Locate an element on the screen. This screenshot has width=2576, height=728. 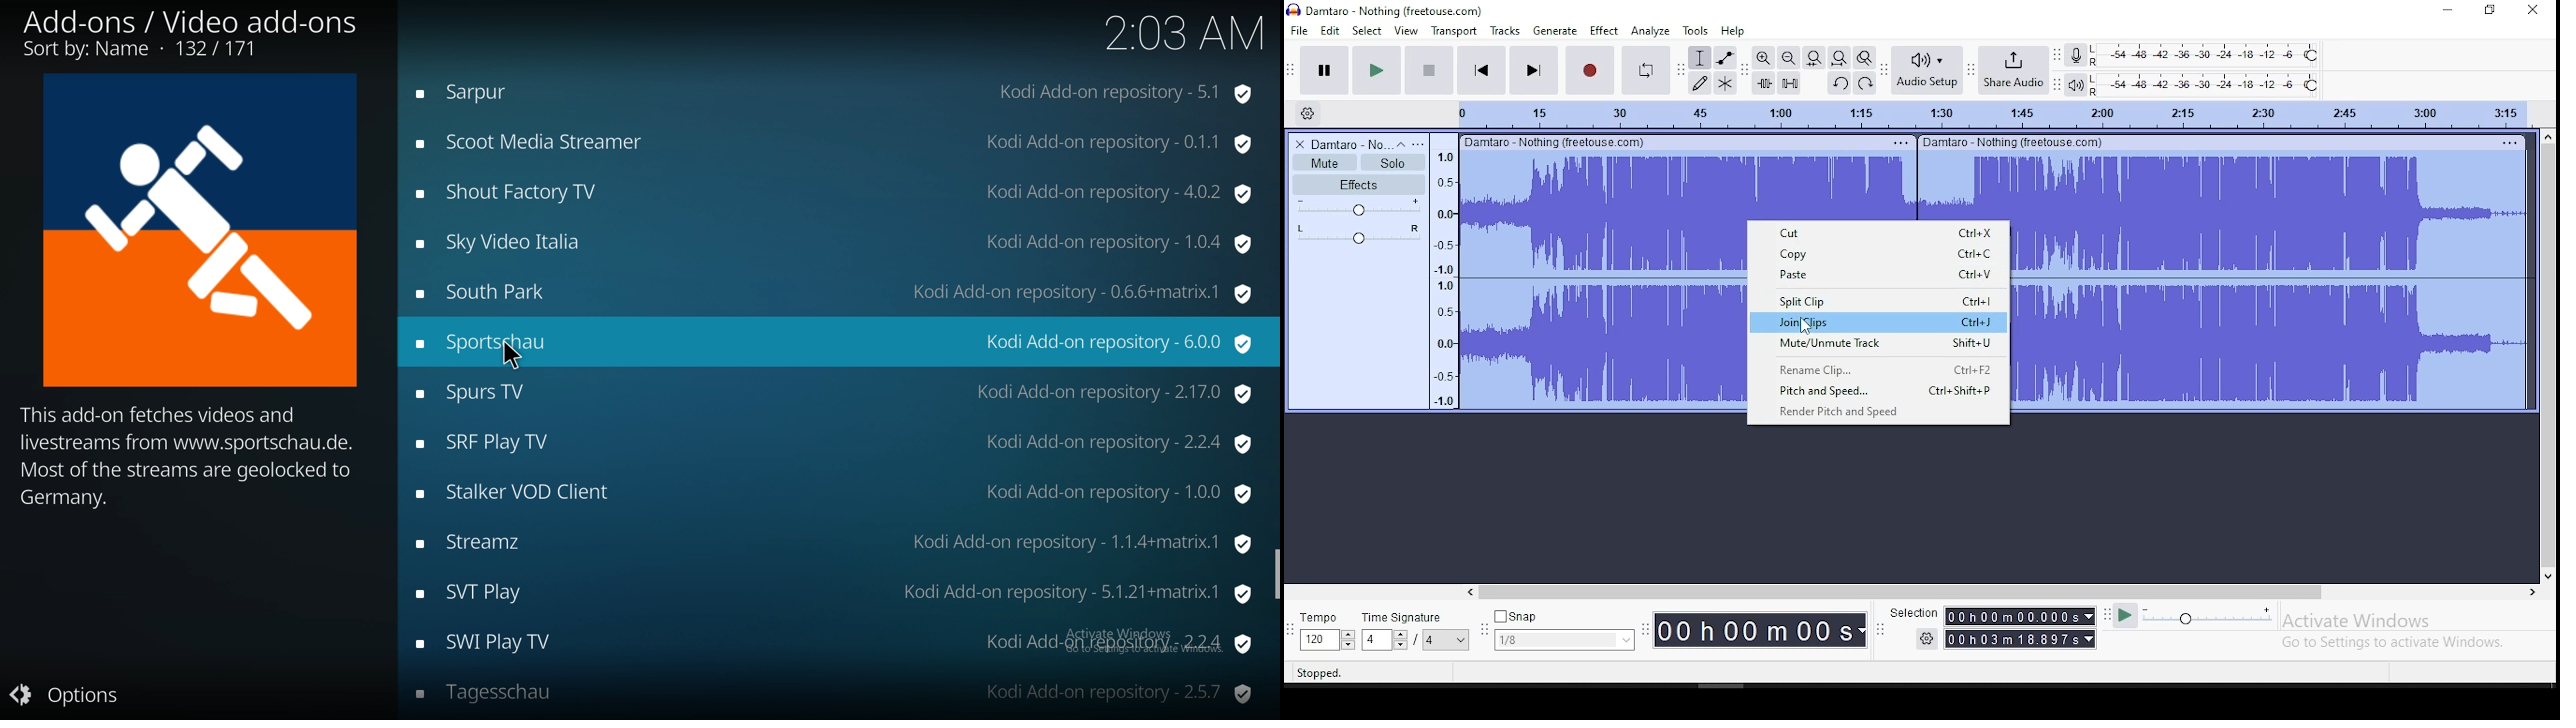
timeline is located at coordinates (1981, 114).